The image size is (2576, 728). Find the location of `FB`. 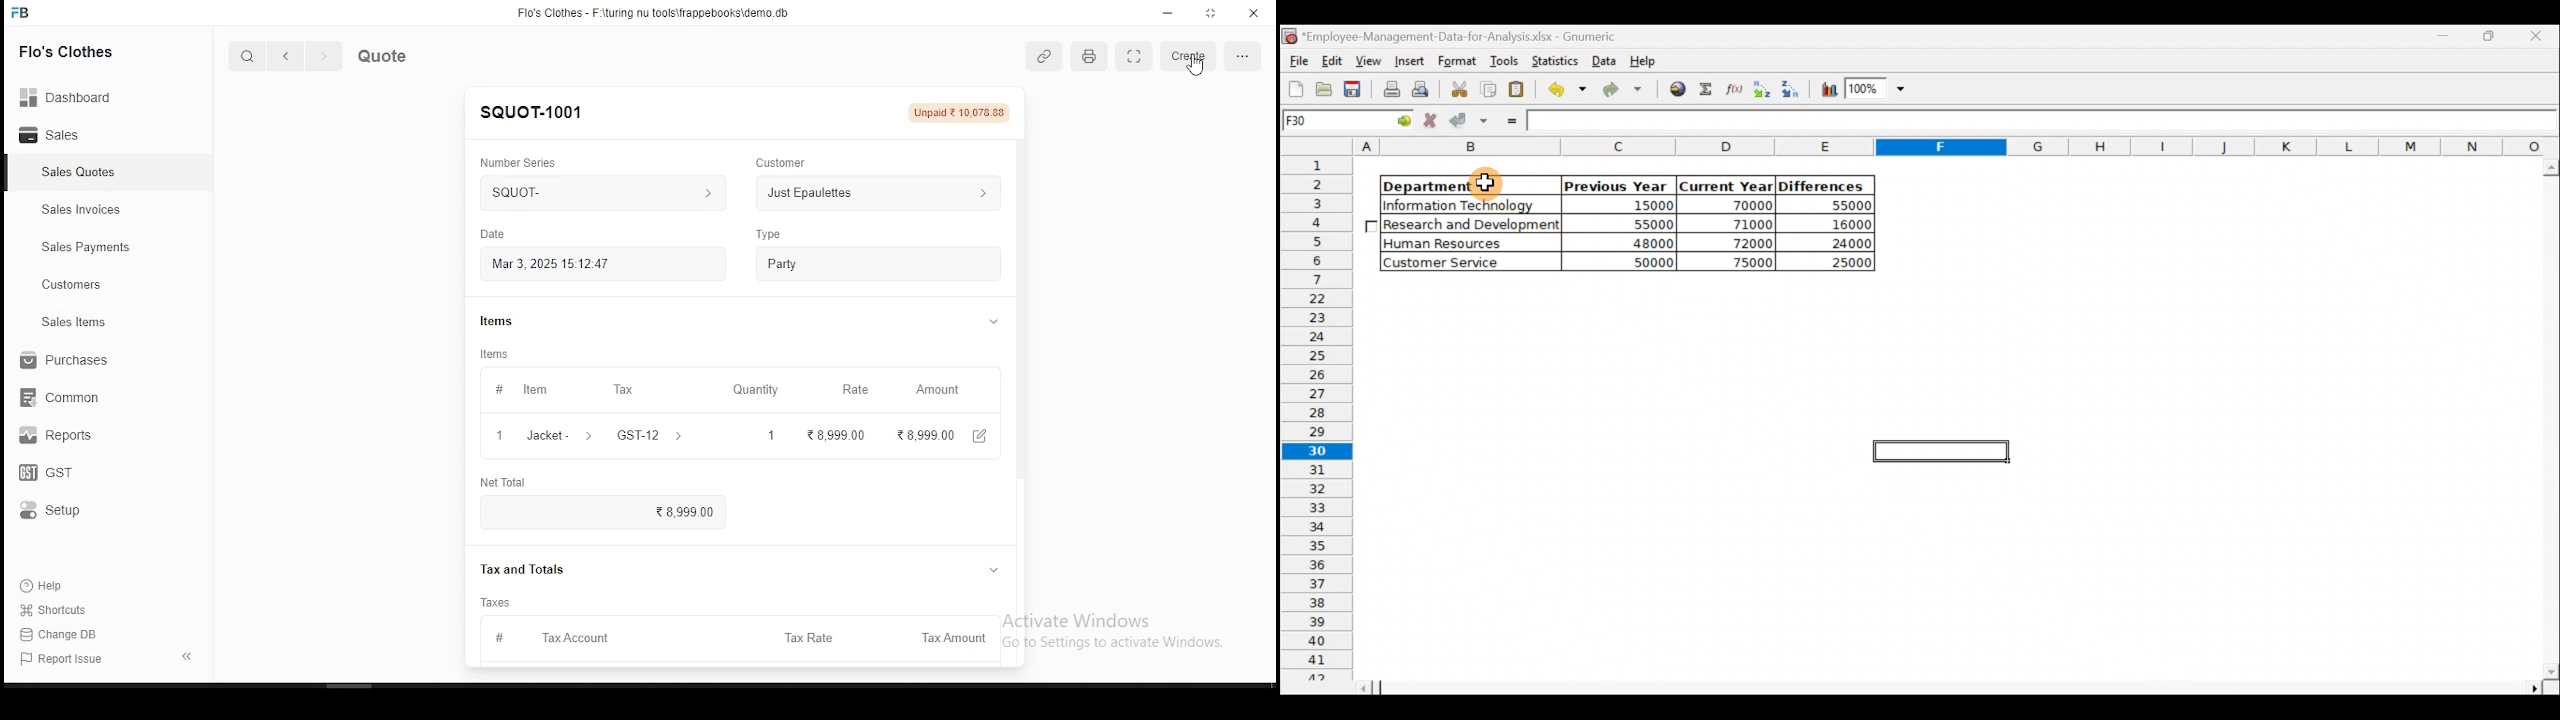

FB is located at coordinates (35, 12).